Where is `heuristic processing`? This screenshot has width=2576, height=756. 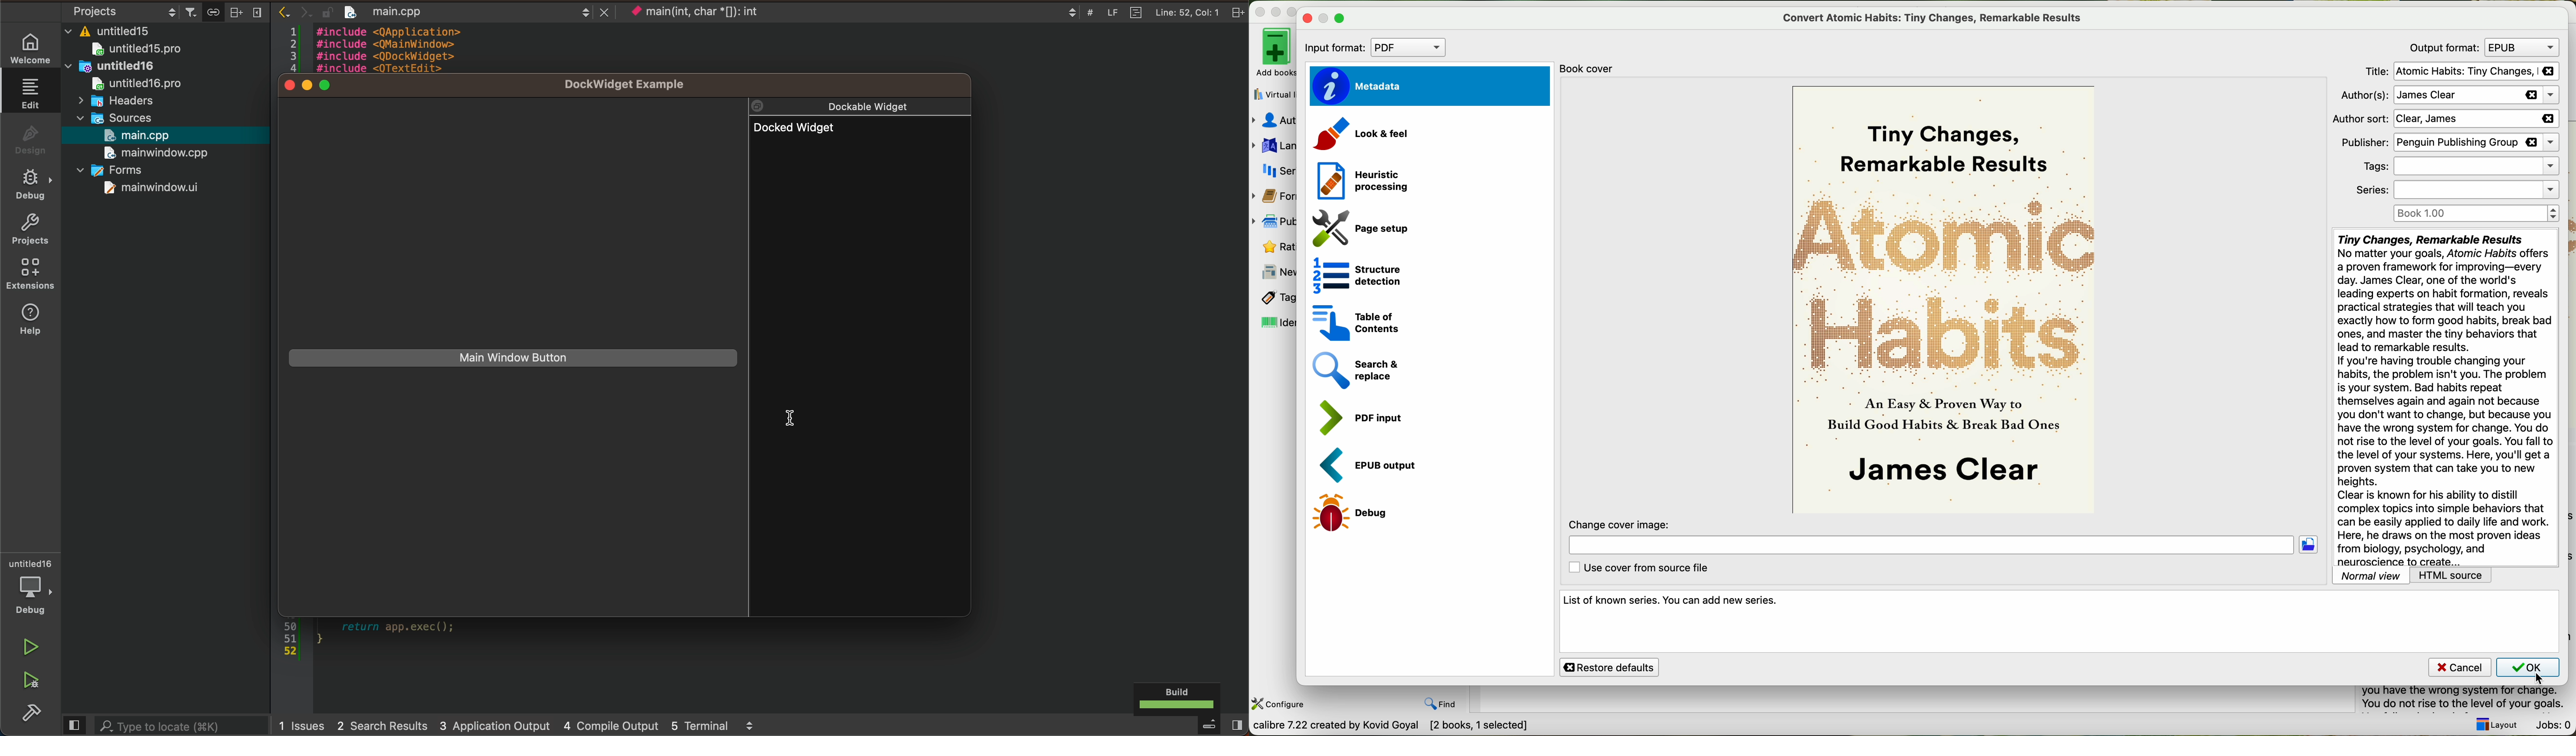
heuristic processing is located at coordinates (1358, 179).